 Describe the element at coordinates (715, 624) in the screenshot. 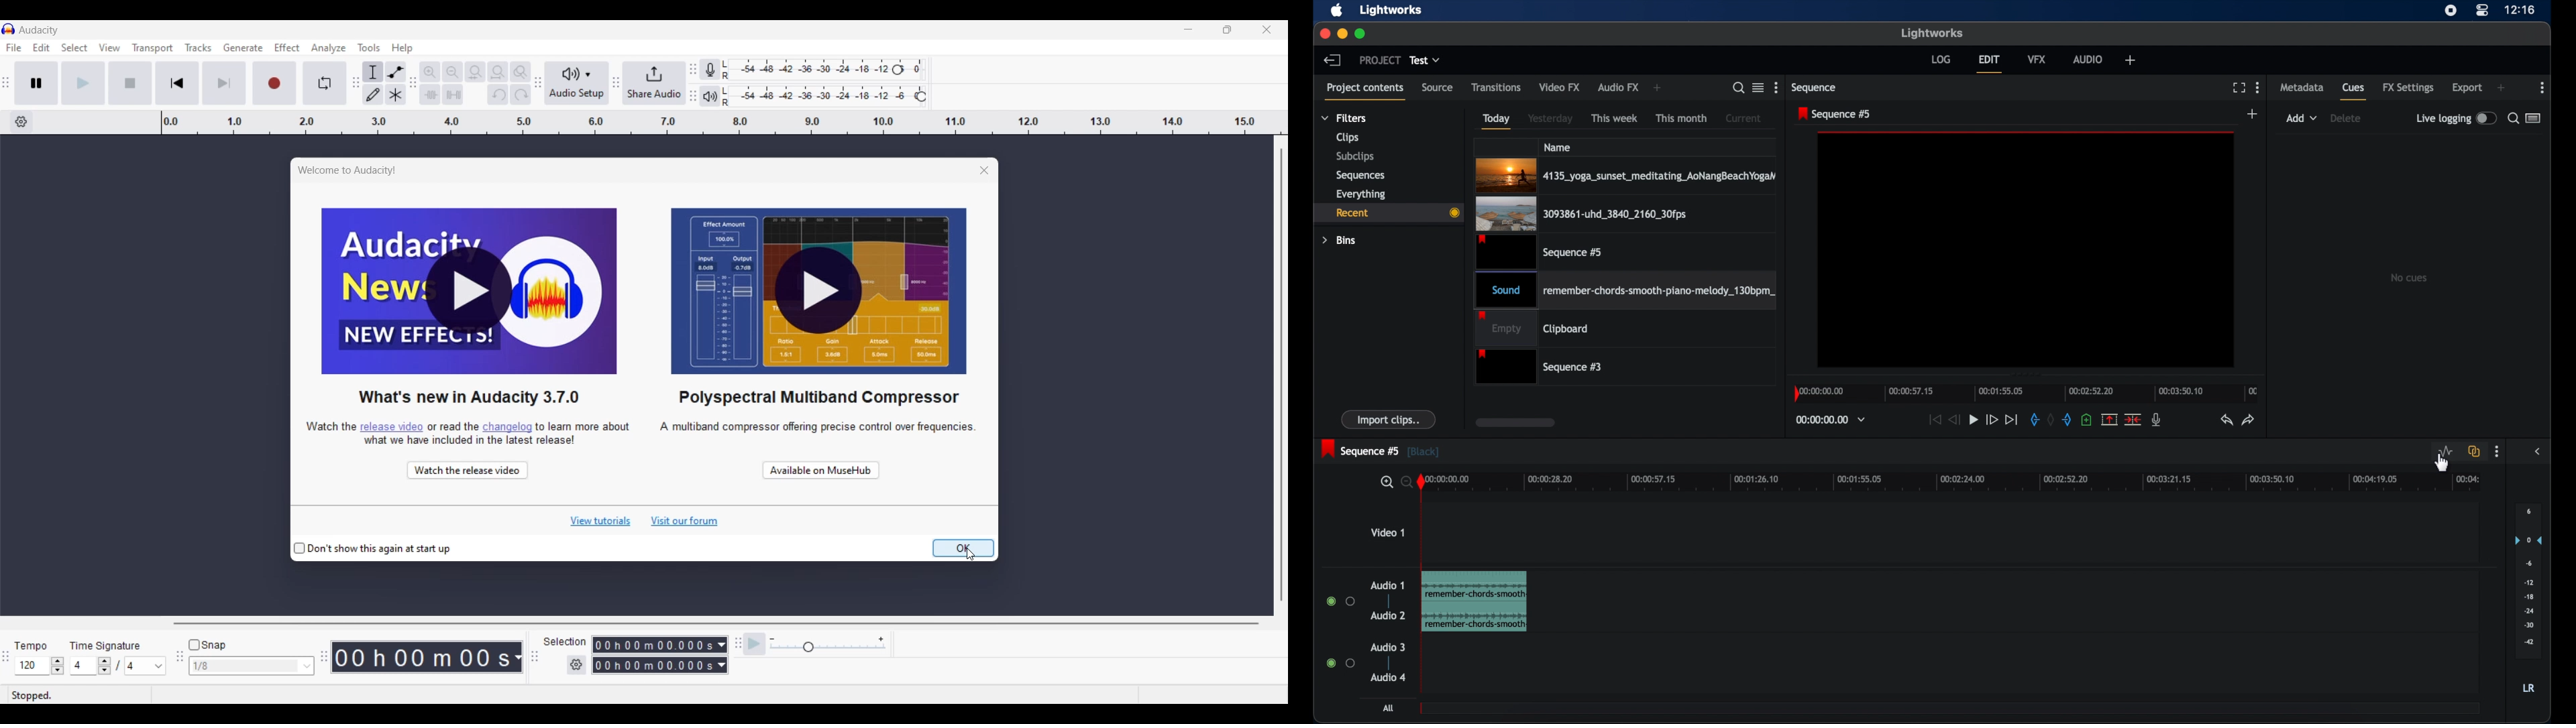

I see `Horizontal slide bar` at that location.